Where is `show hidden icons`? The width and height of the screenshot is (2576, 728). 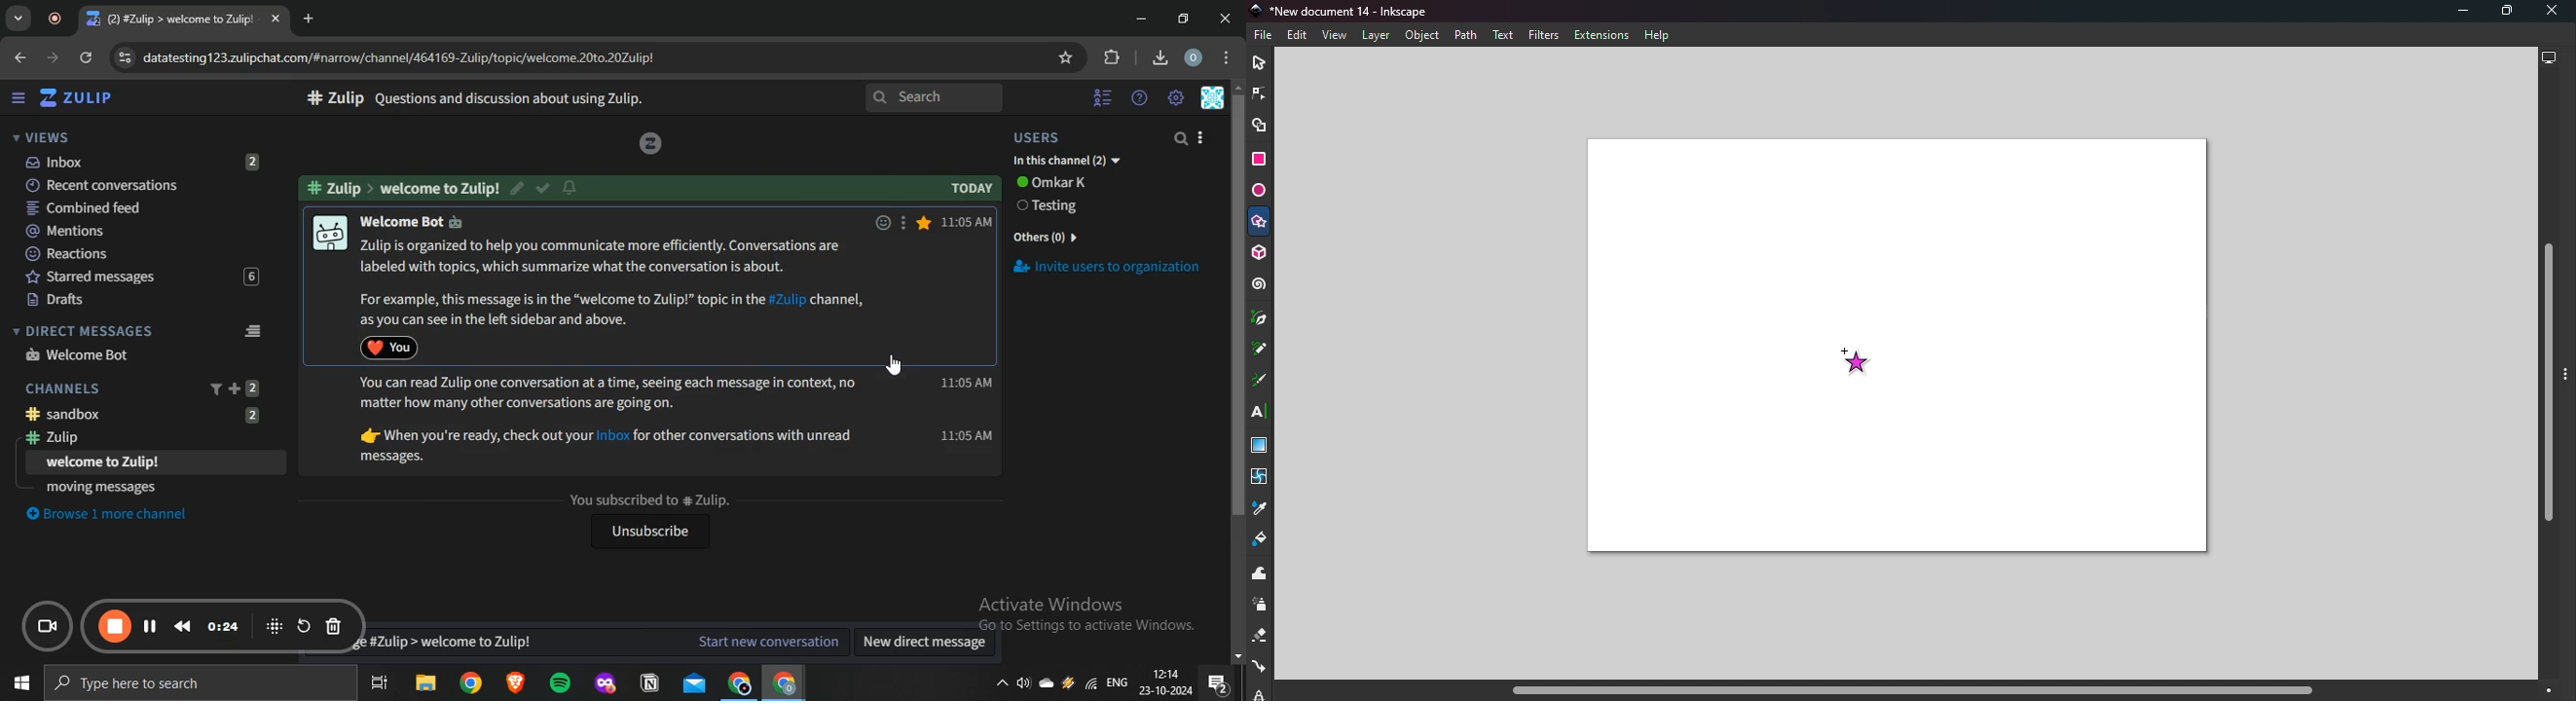 show hidden icons is located at coordinates (1001, 688).